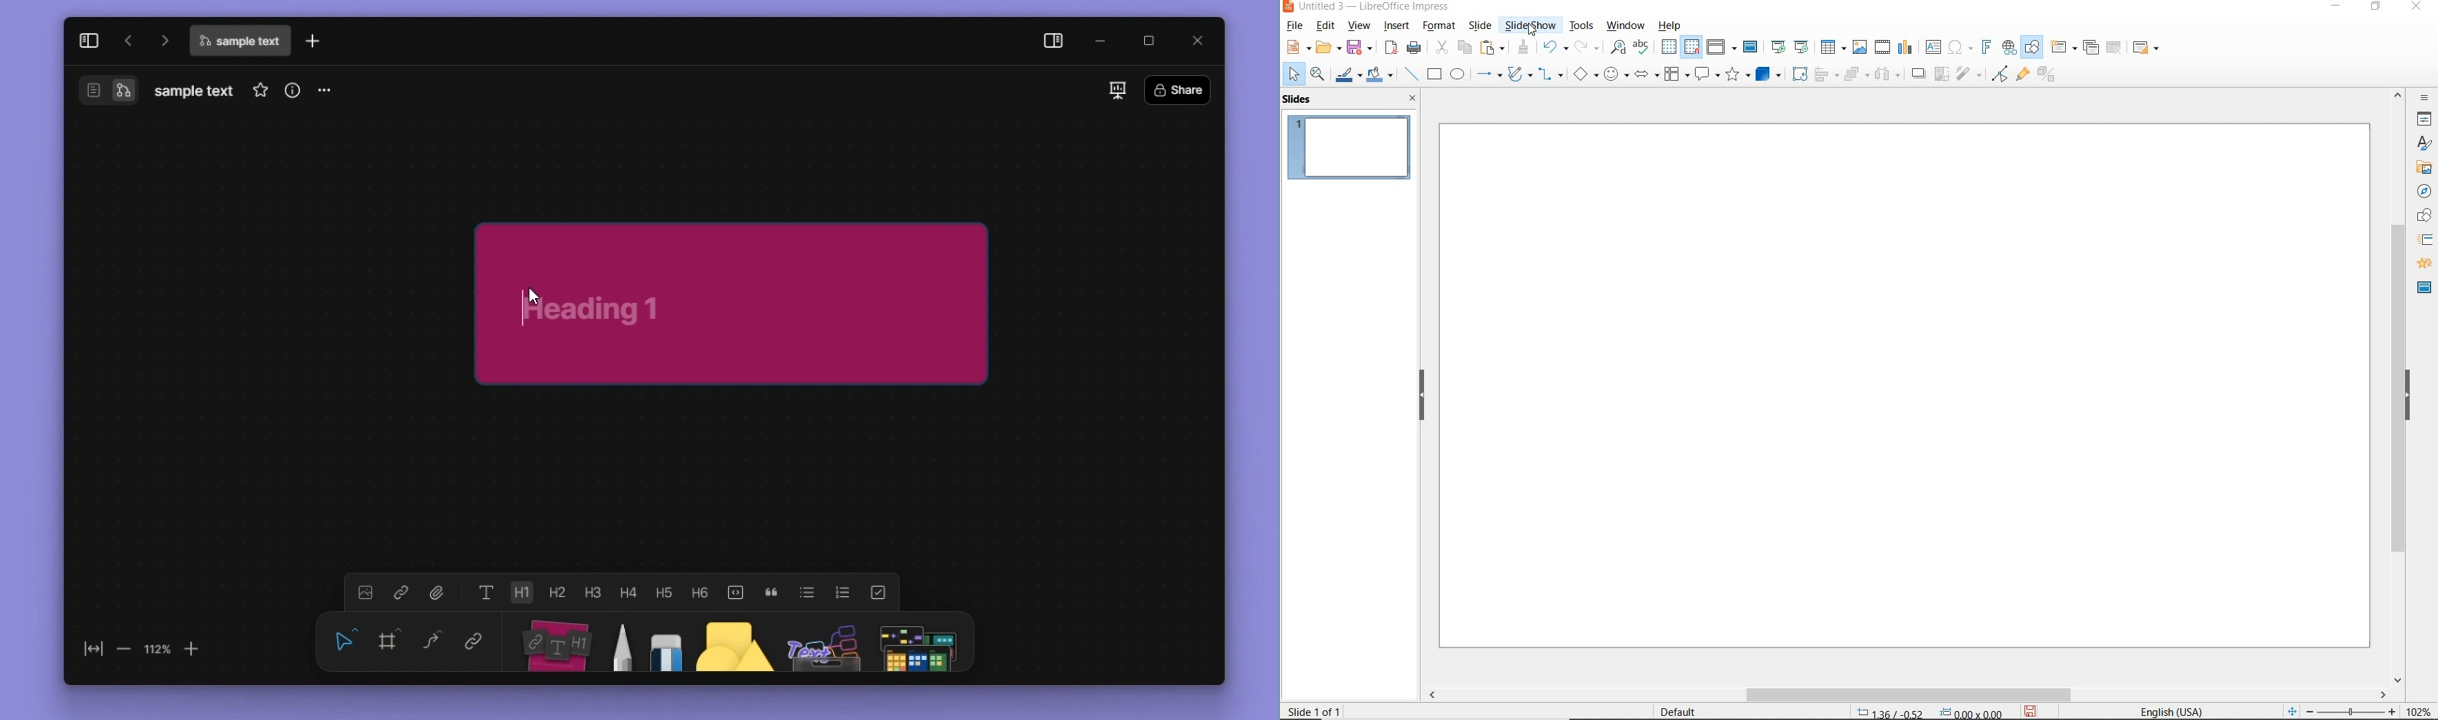 This screenshot has height=728, width=2464. I want to click on go forward, so click(163, 40).